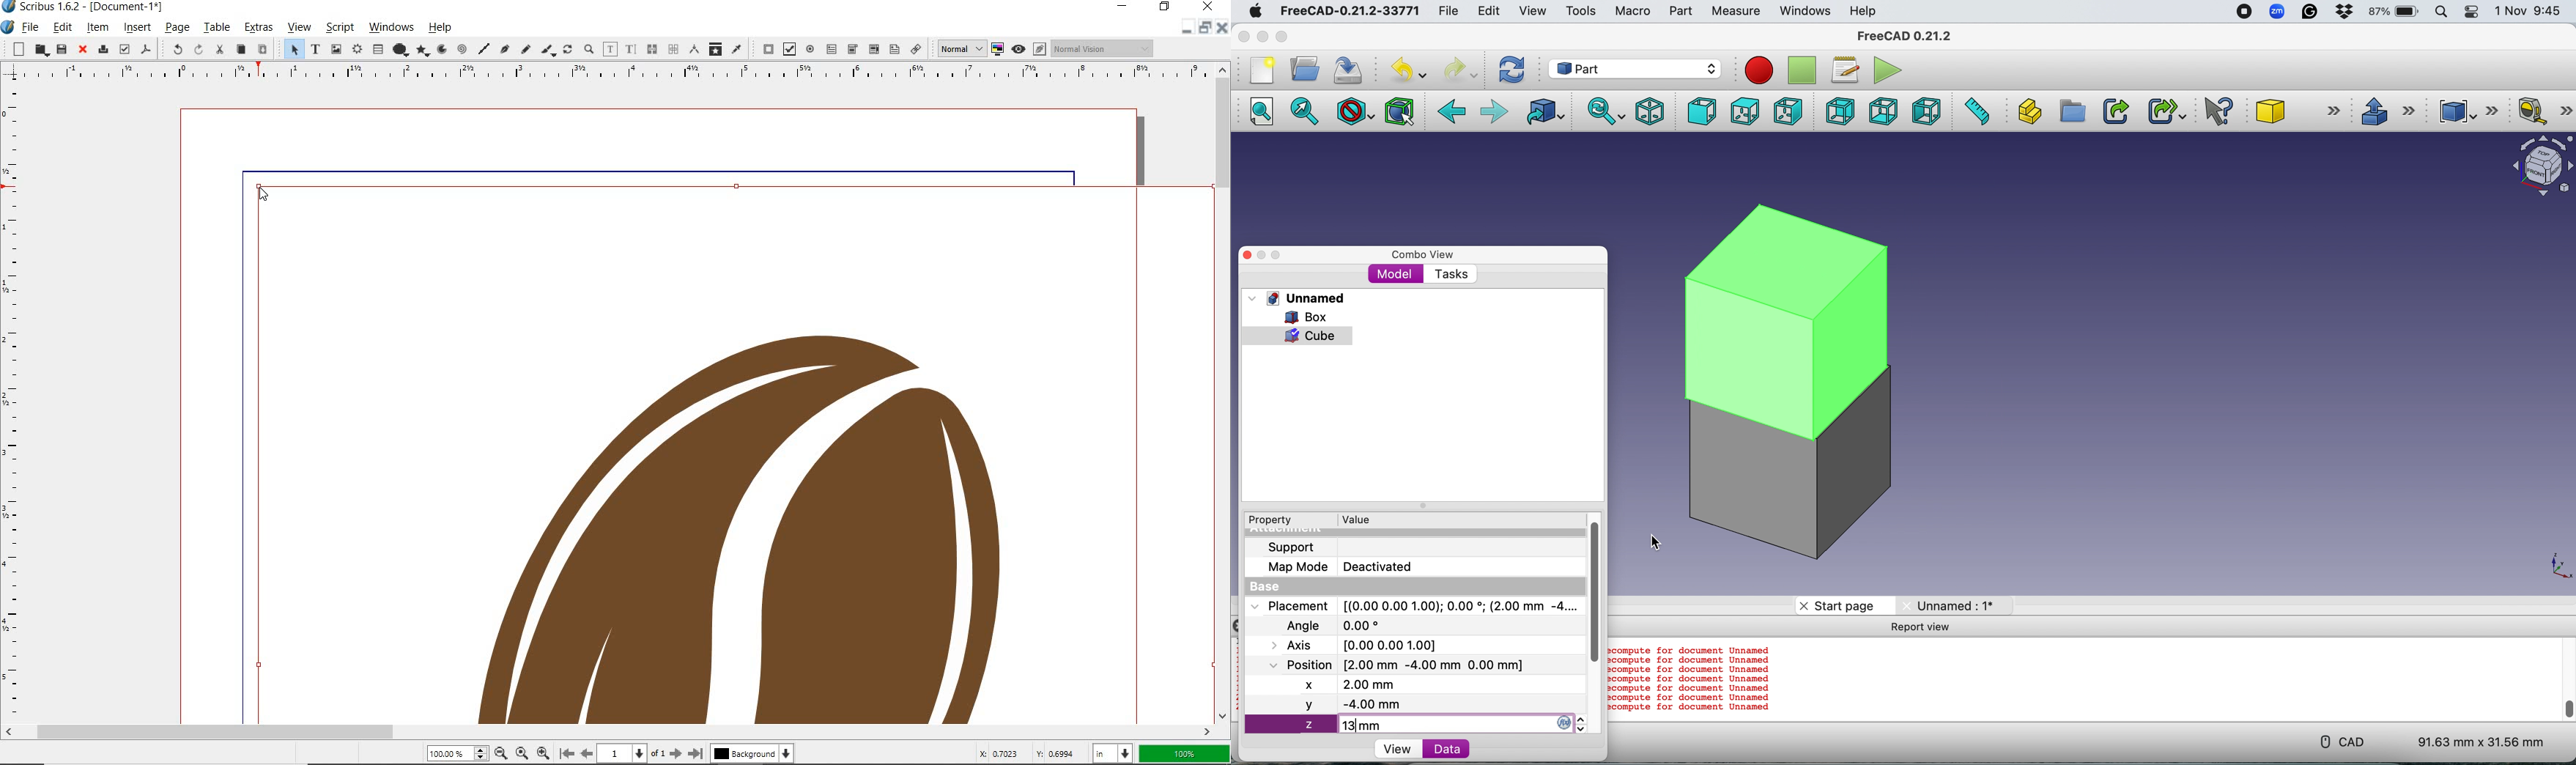 Image resolution: width=2576 pixels, height=784 pixels. I want to click on Stop recording macros, so click(1804, 71).